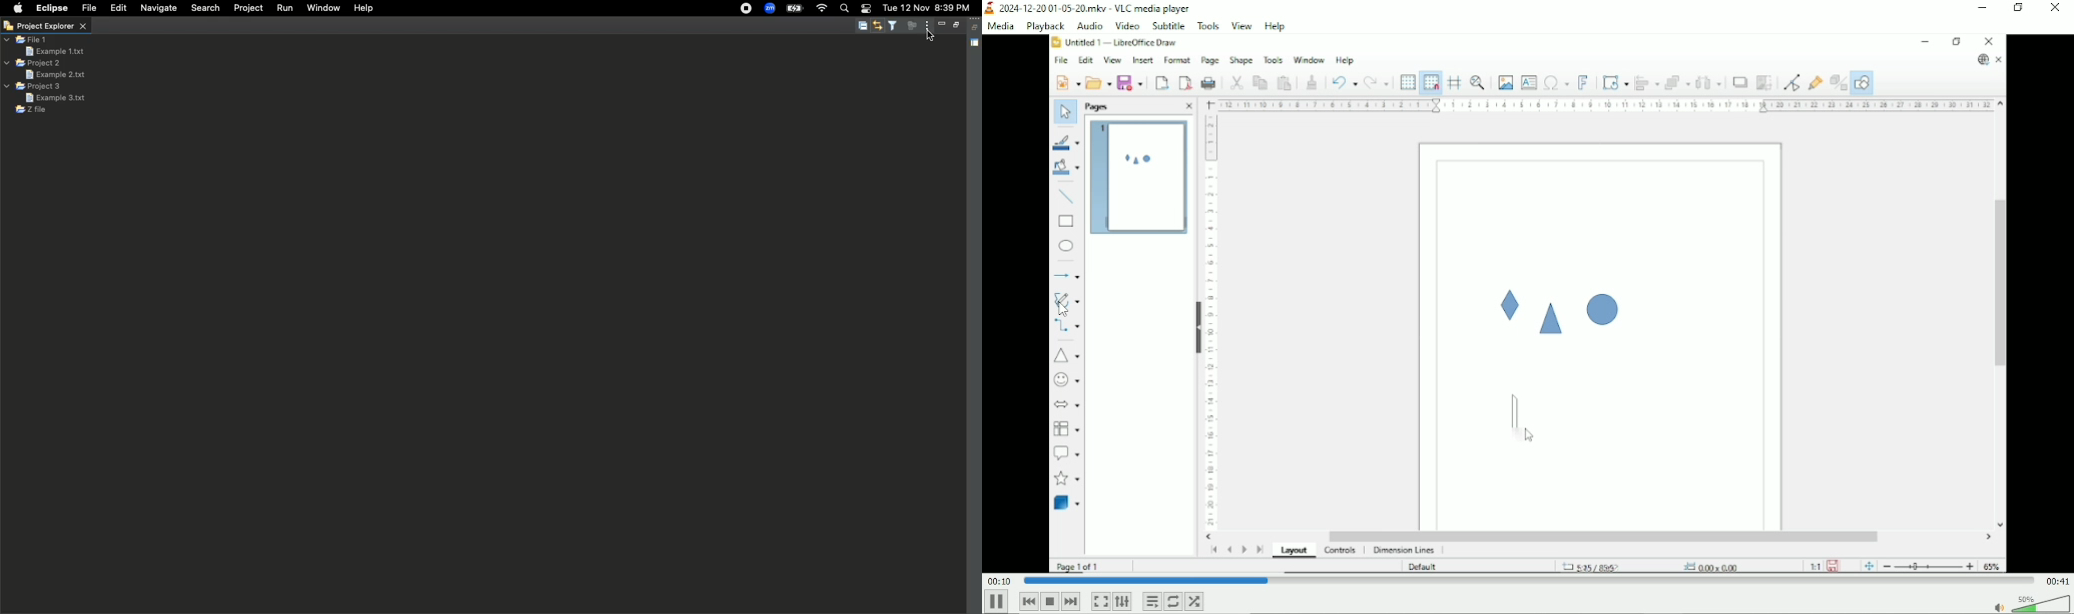  What do you see at coordinates (895, 25) in the screenshot?
I see `Select and deselect filters ` at bounding box center [895, 25].